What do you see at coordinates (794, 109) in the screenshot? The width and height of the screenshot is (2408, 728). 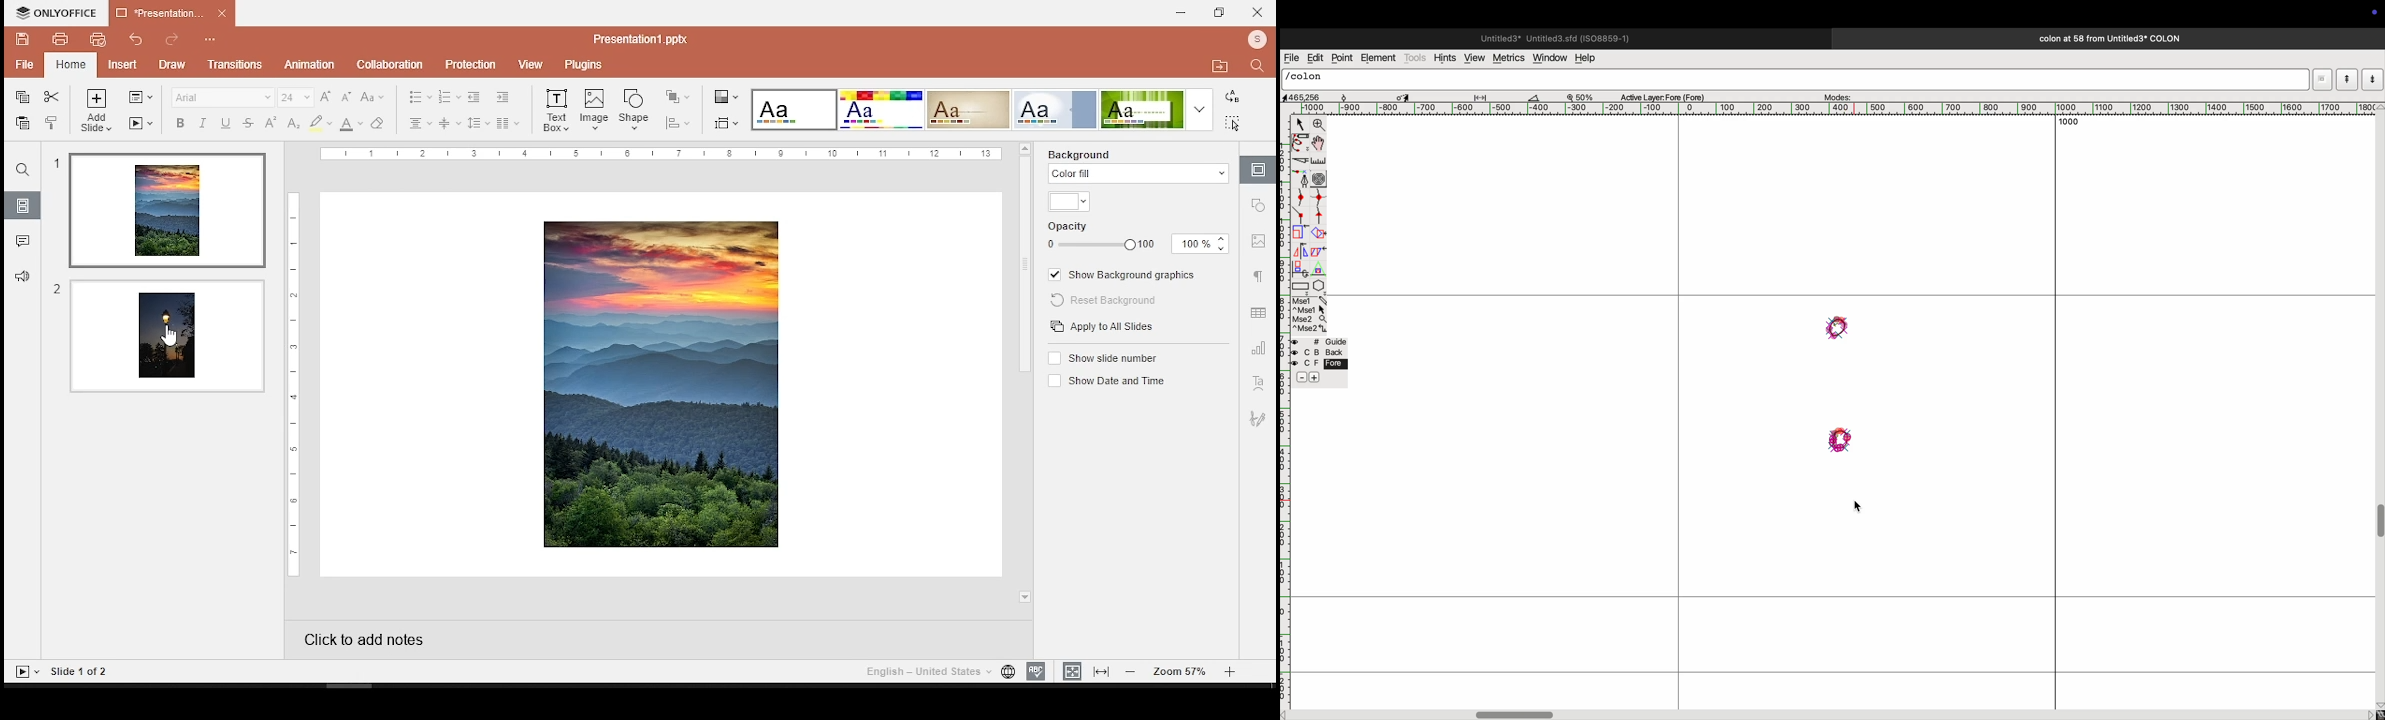 I see `slide style` at bounding box center [794, 109].